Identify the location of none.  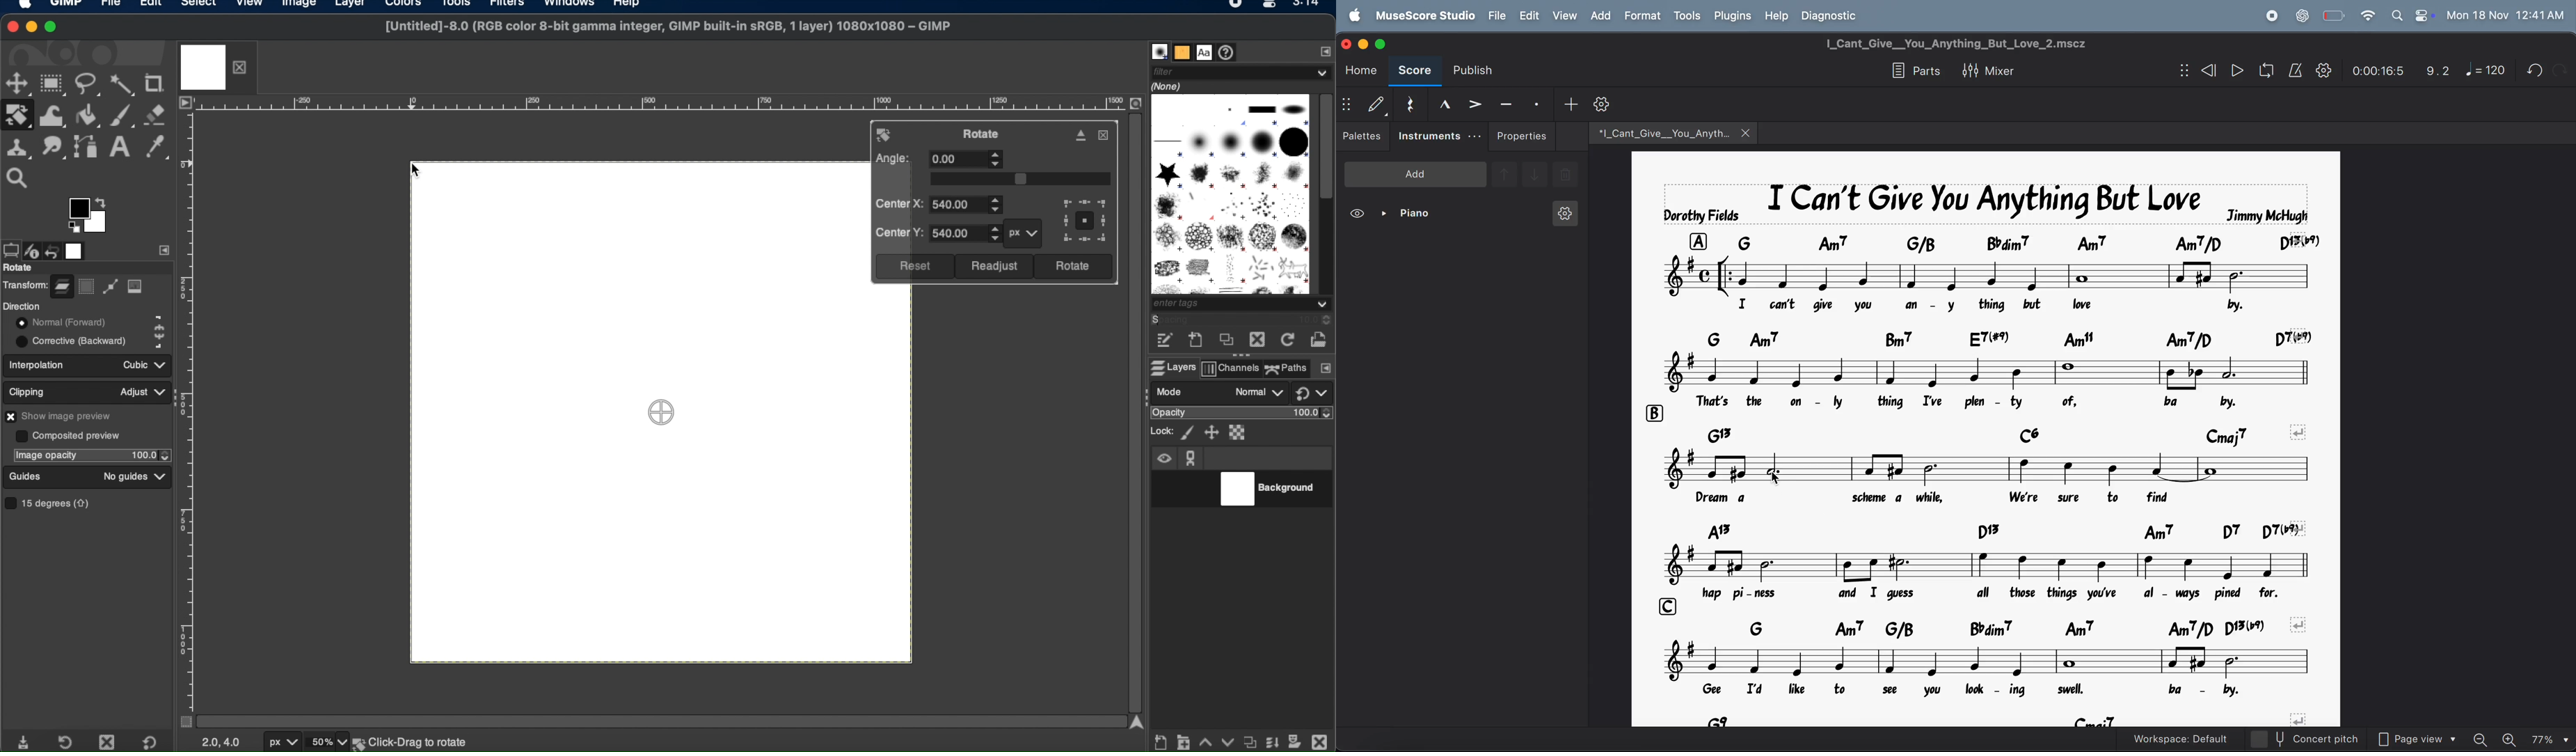
(1169, 86).